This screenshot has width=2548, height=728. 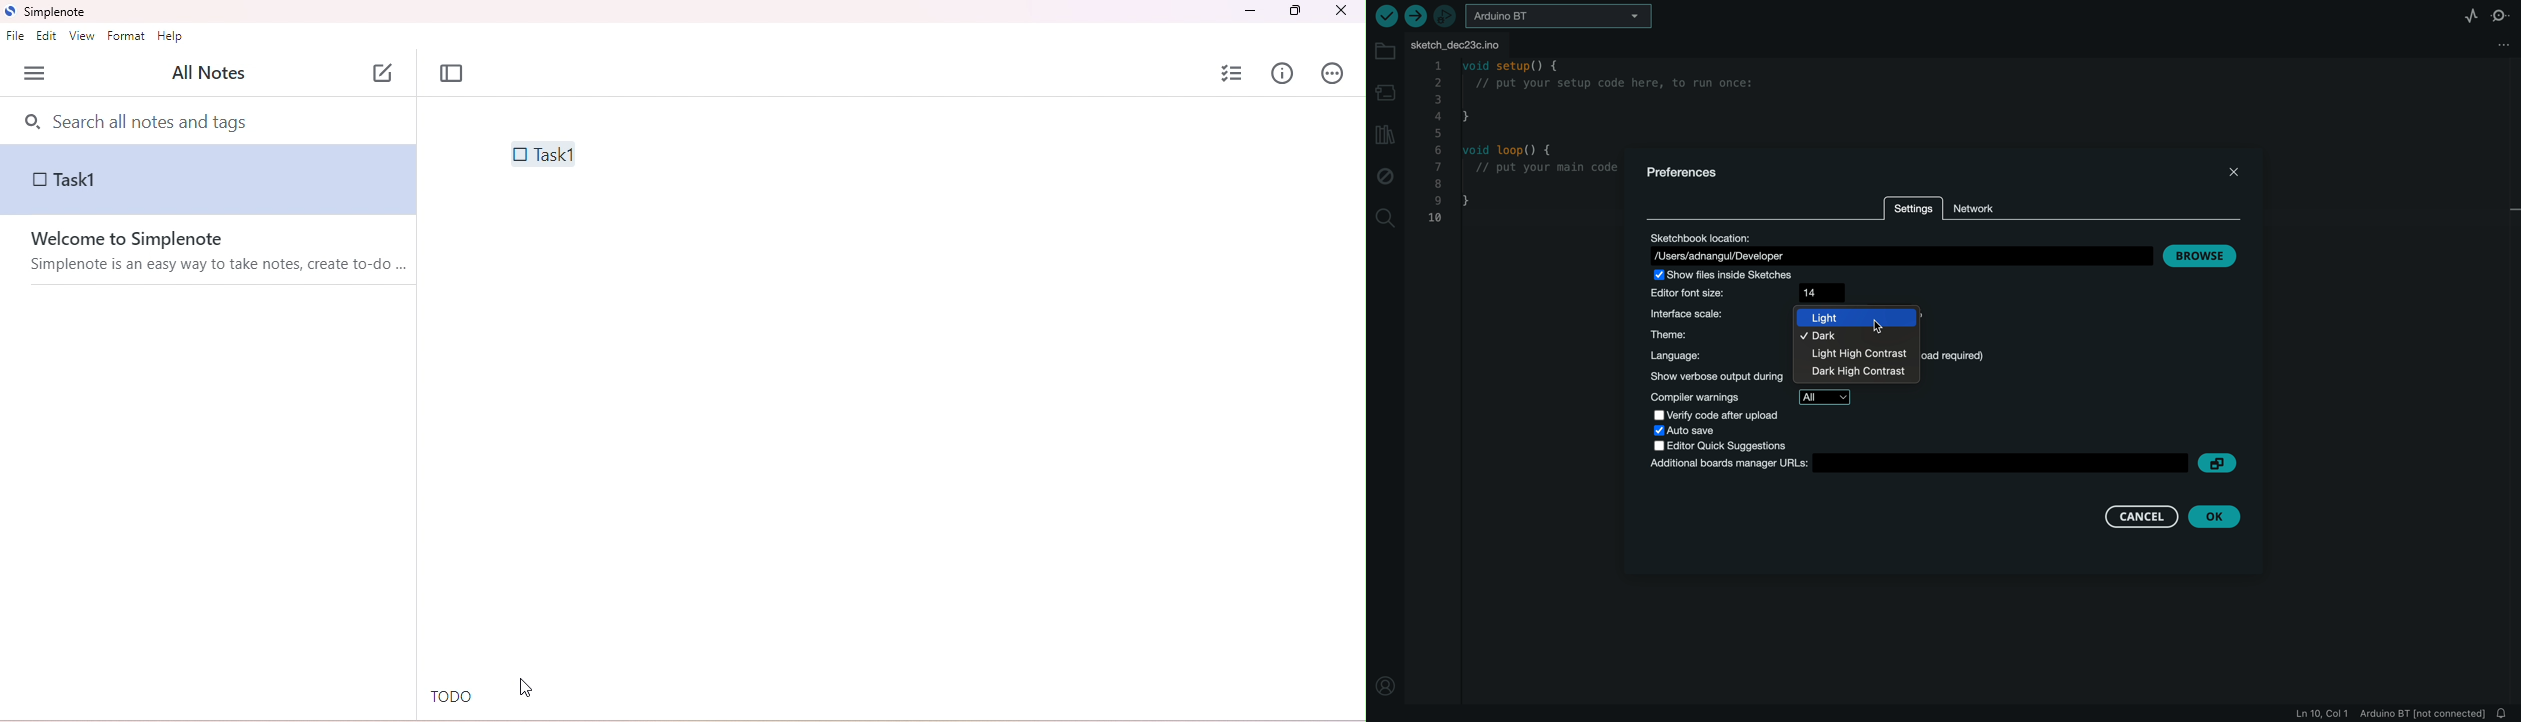 I want to click on browse, so click(x=2205, y=256).